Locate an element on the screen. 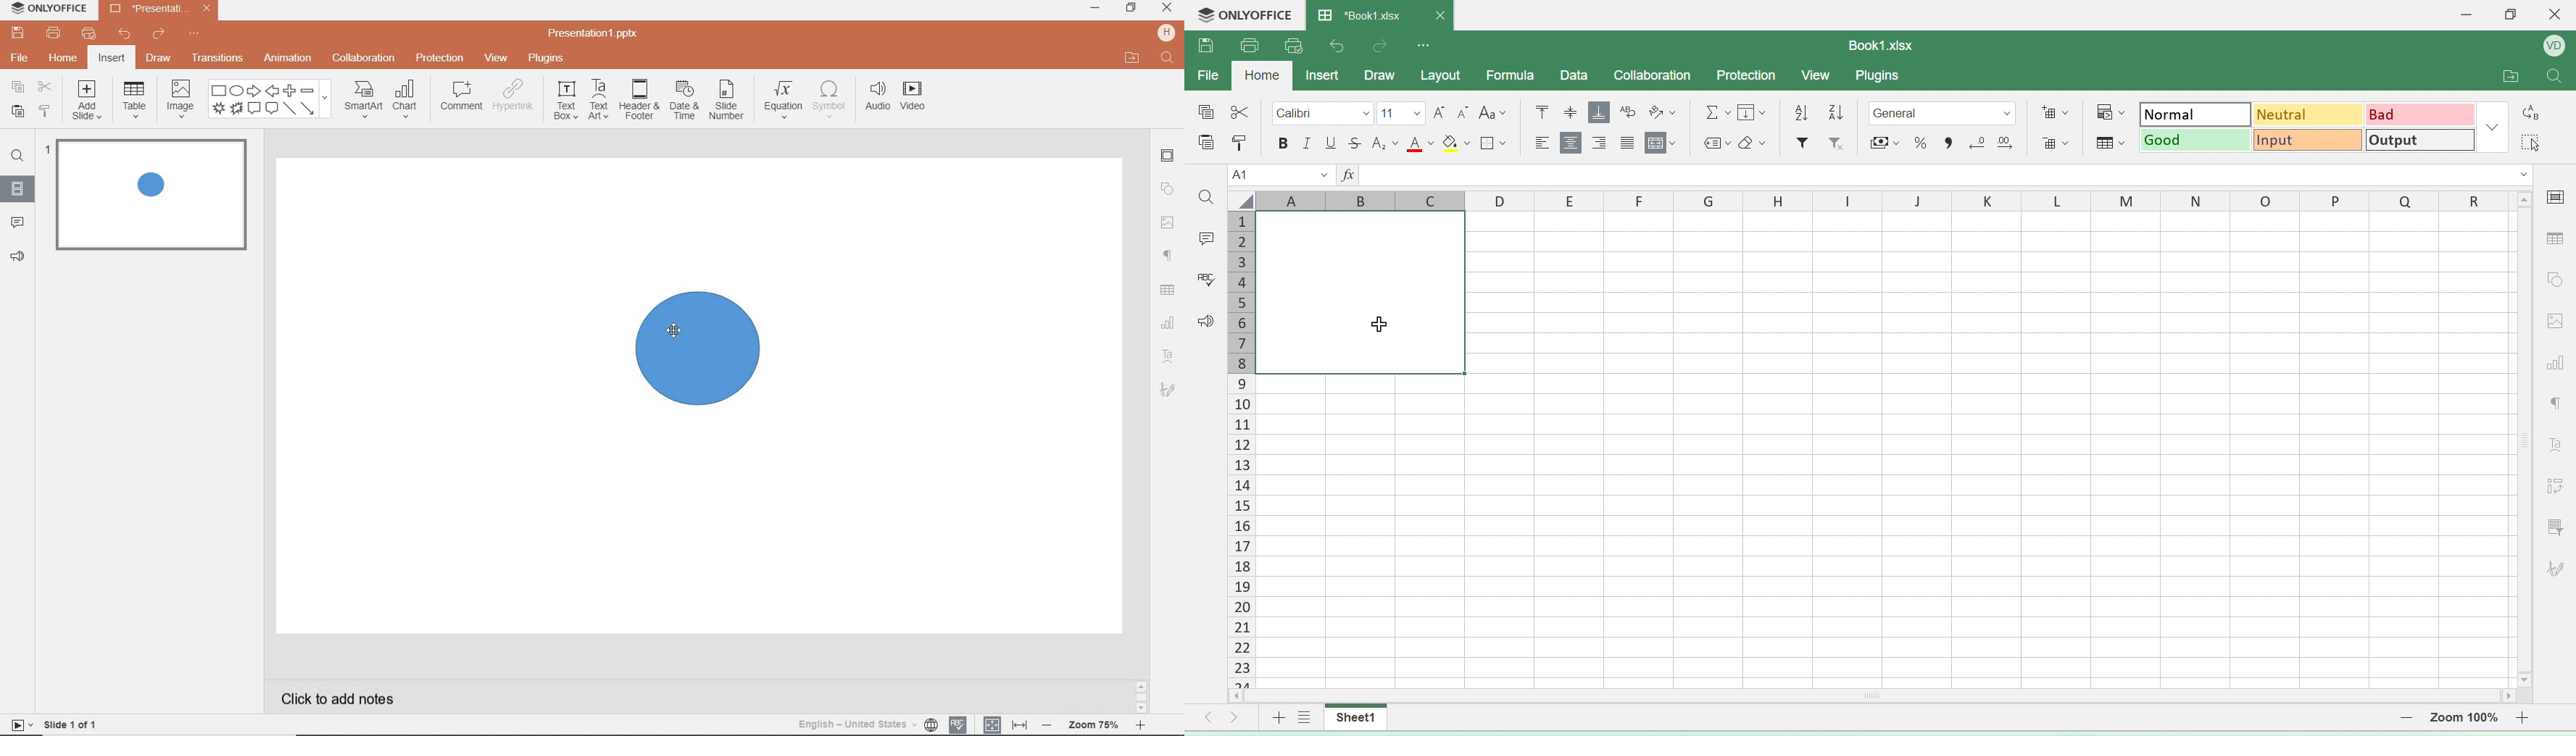  neutral is located at coordinates (2306, 114).